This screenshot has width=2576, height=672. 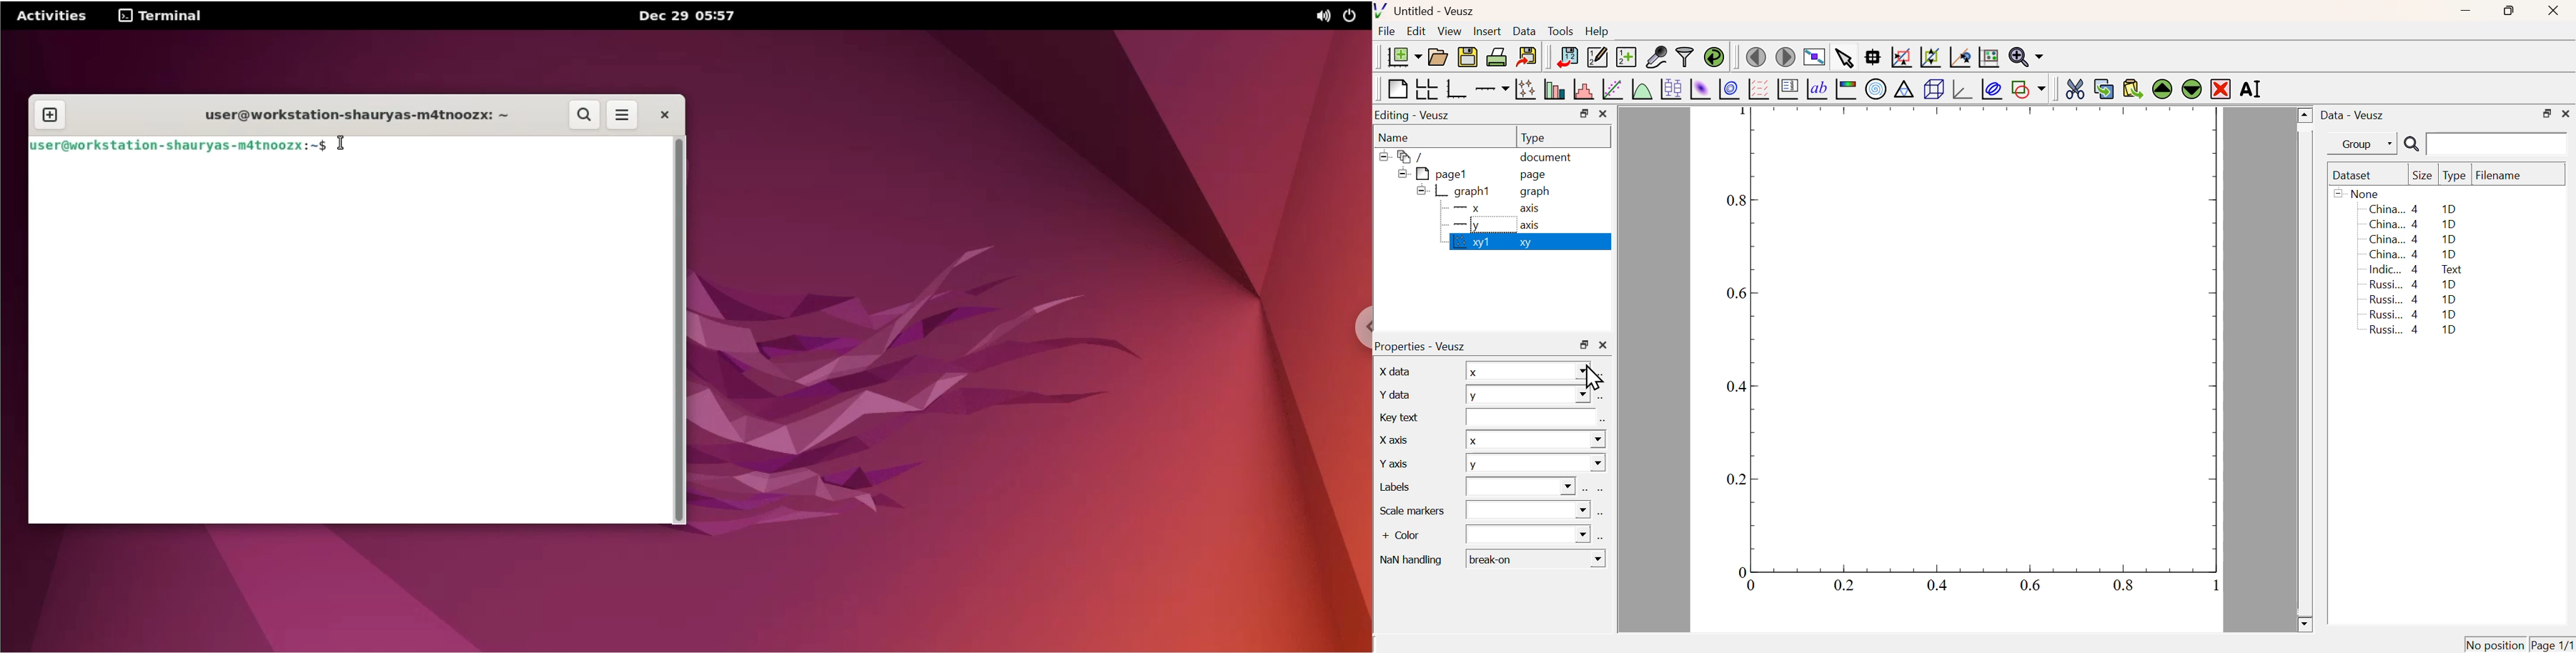 I want to click on Ternary Graph, so click(x=1903, y=88).